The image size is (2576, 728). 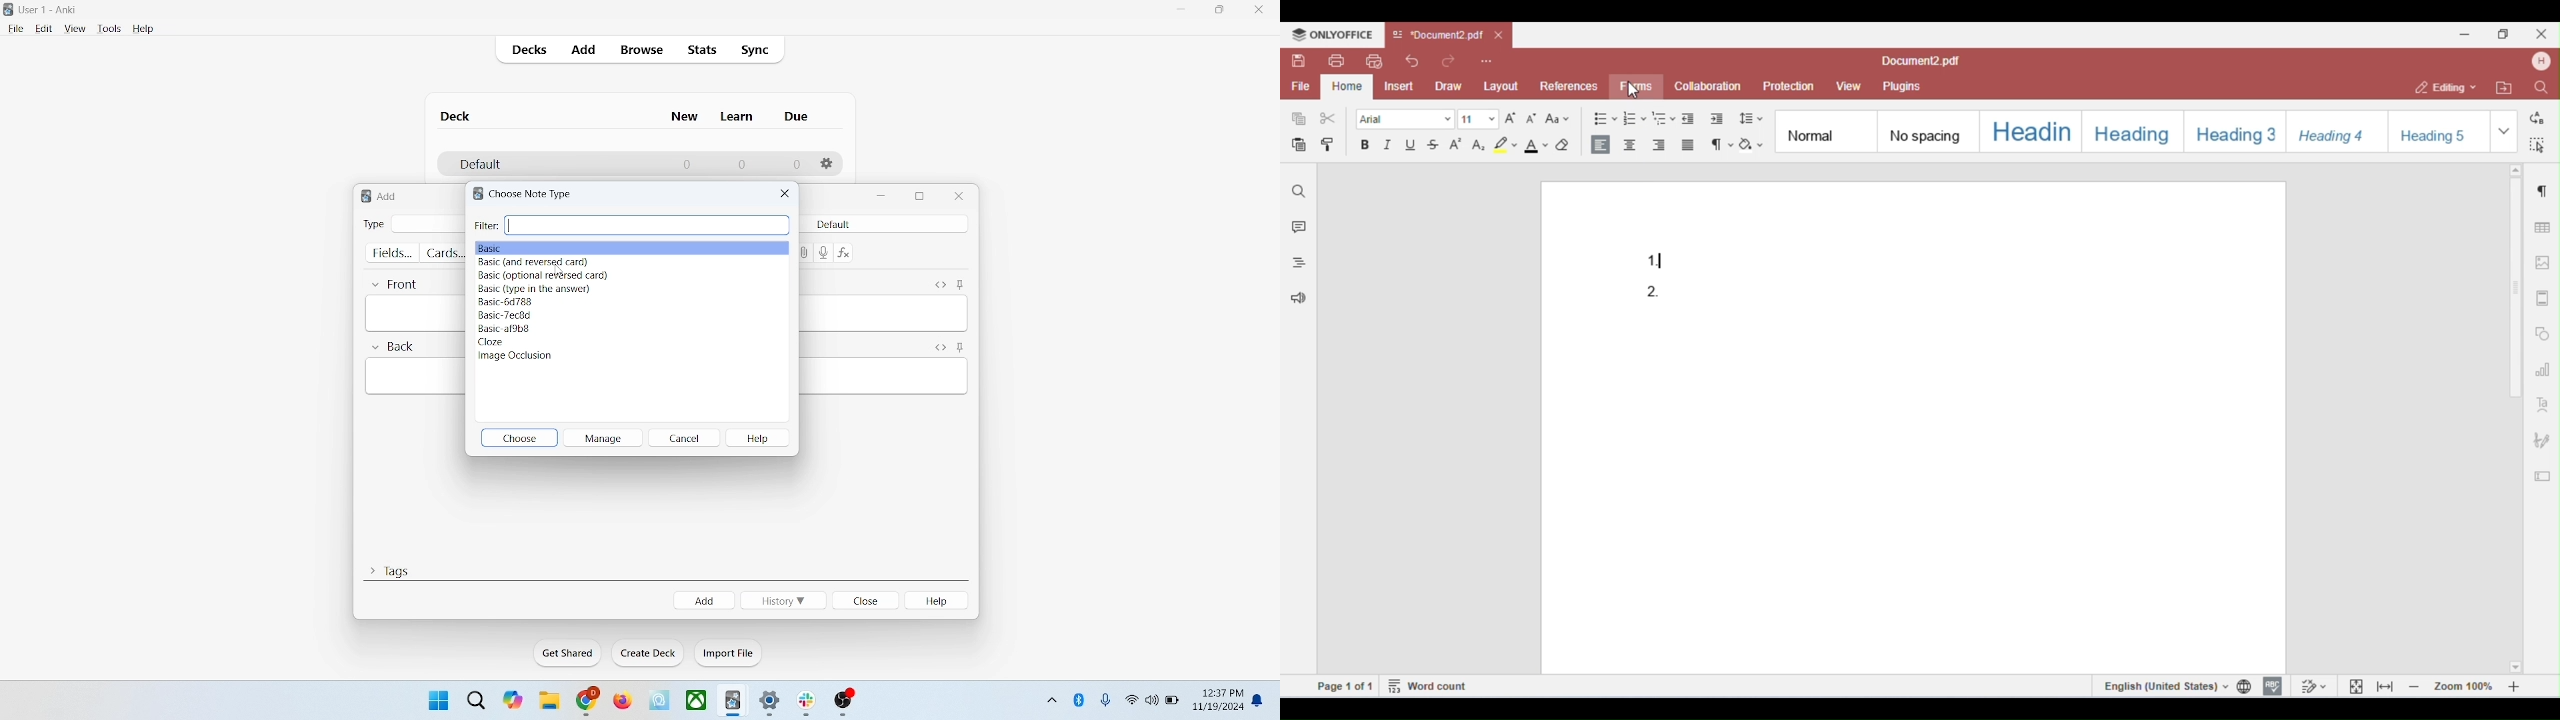 I want to click on add, so click(x=704, y=600).